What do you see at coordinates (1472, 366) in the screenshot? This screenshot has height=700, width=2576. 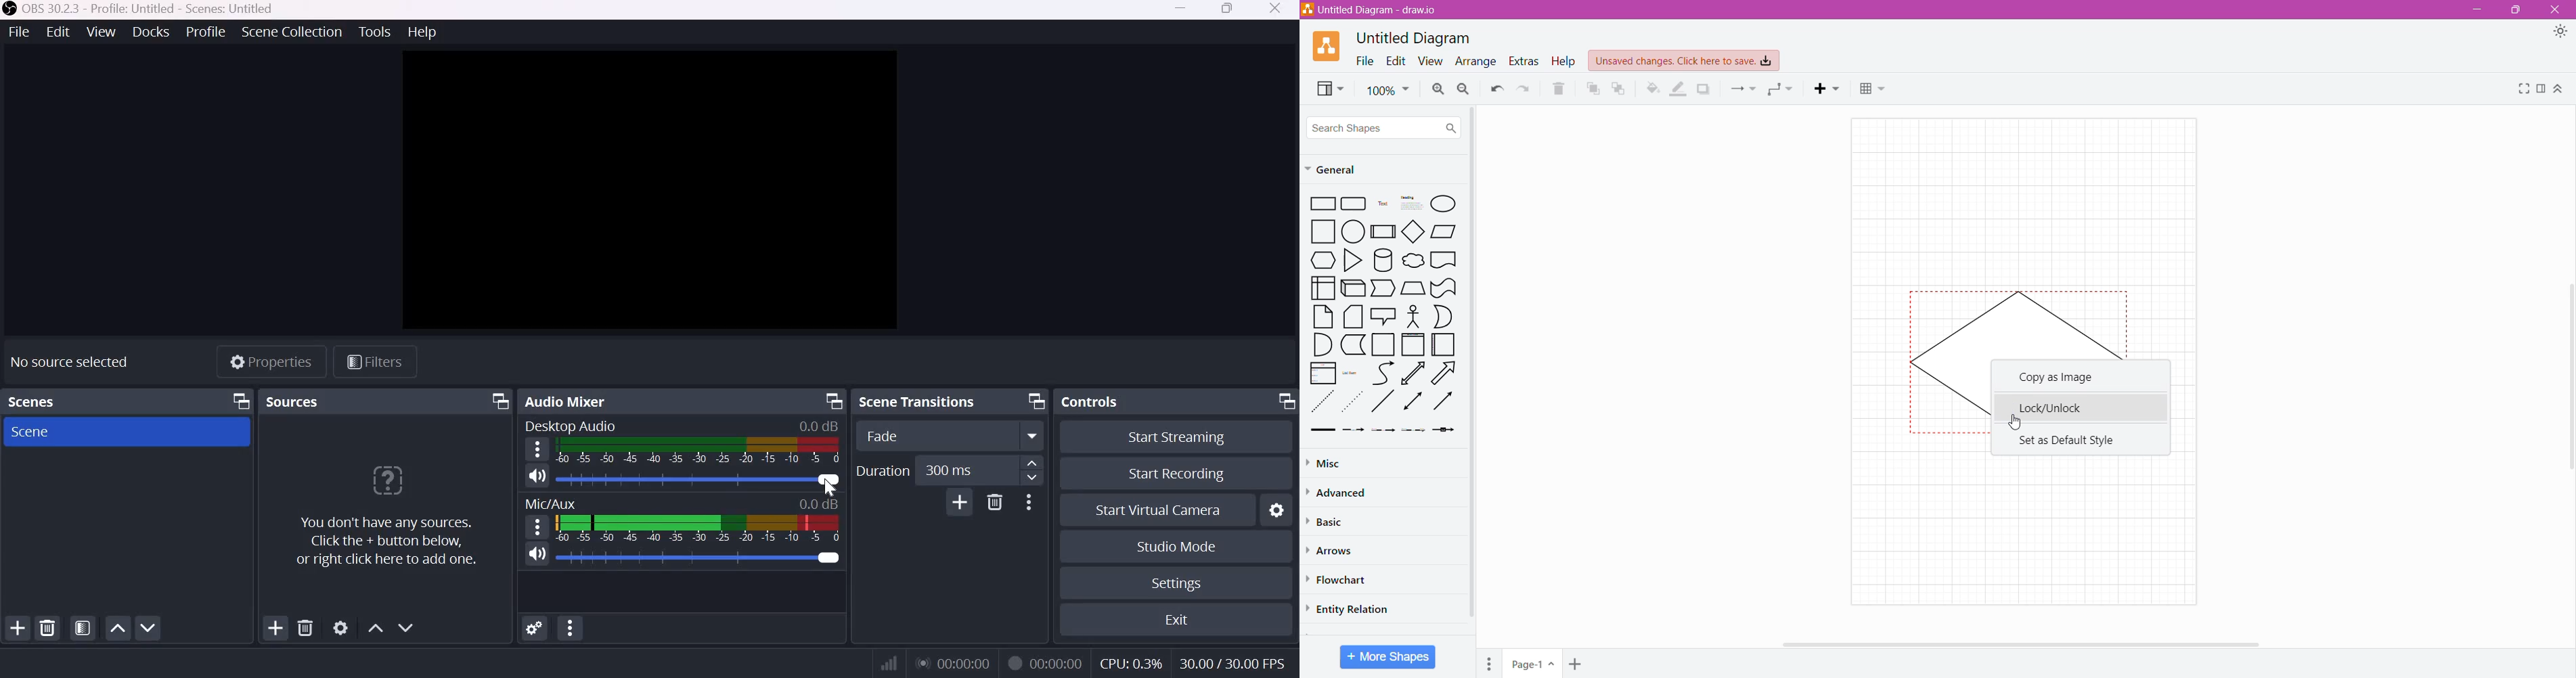 I see `Vertical Scroll Bar` at bounding box center [1472, 366].